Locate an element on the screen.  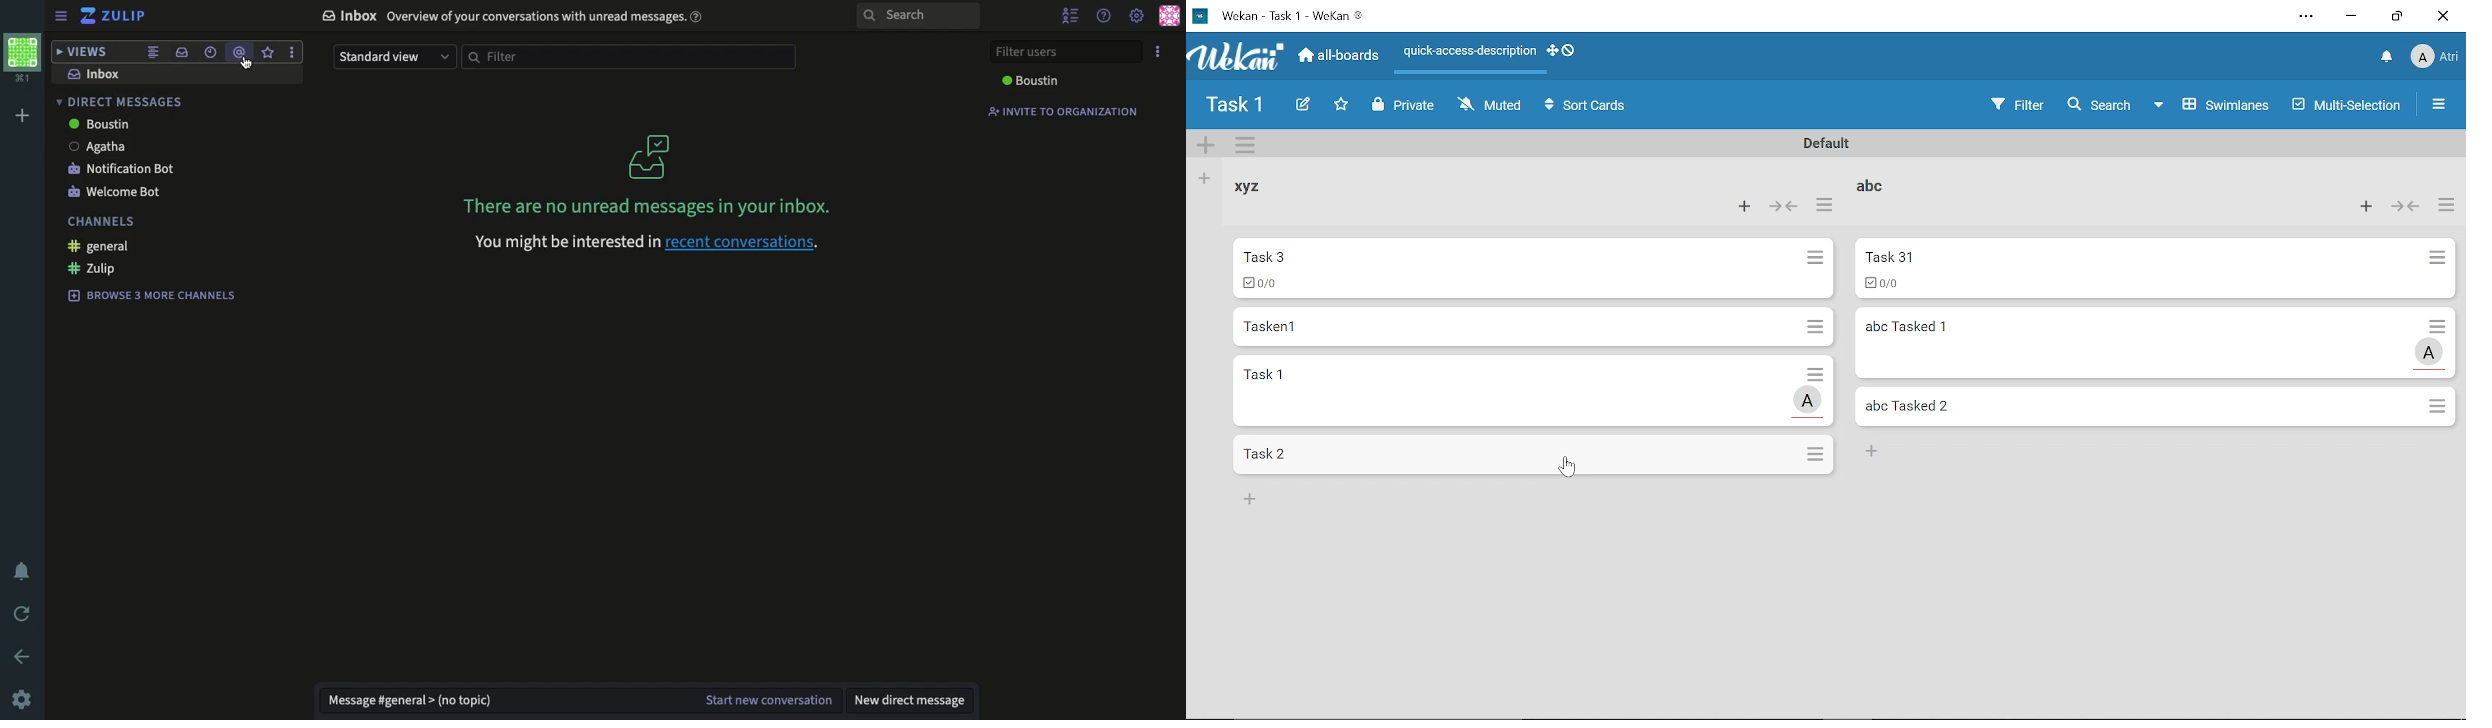
Multilanes is located at coordinates (2349, 107).